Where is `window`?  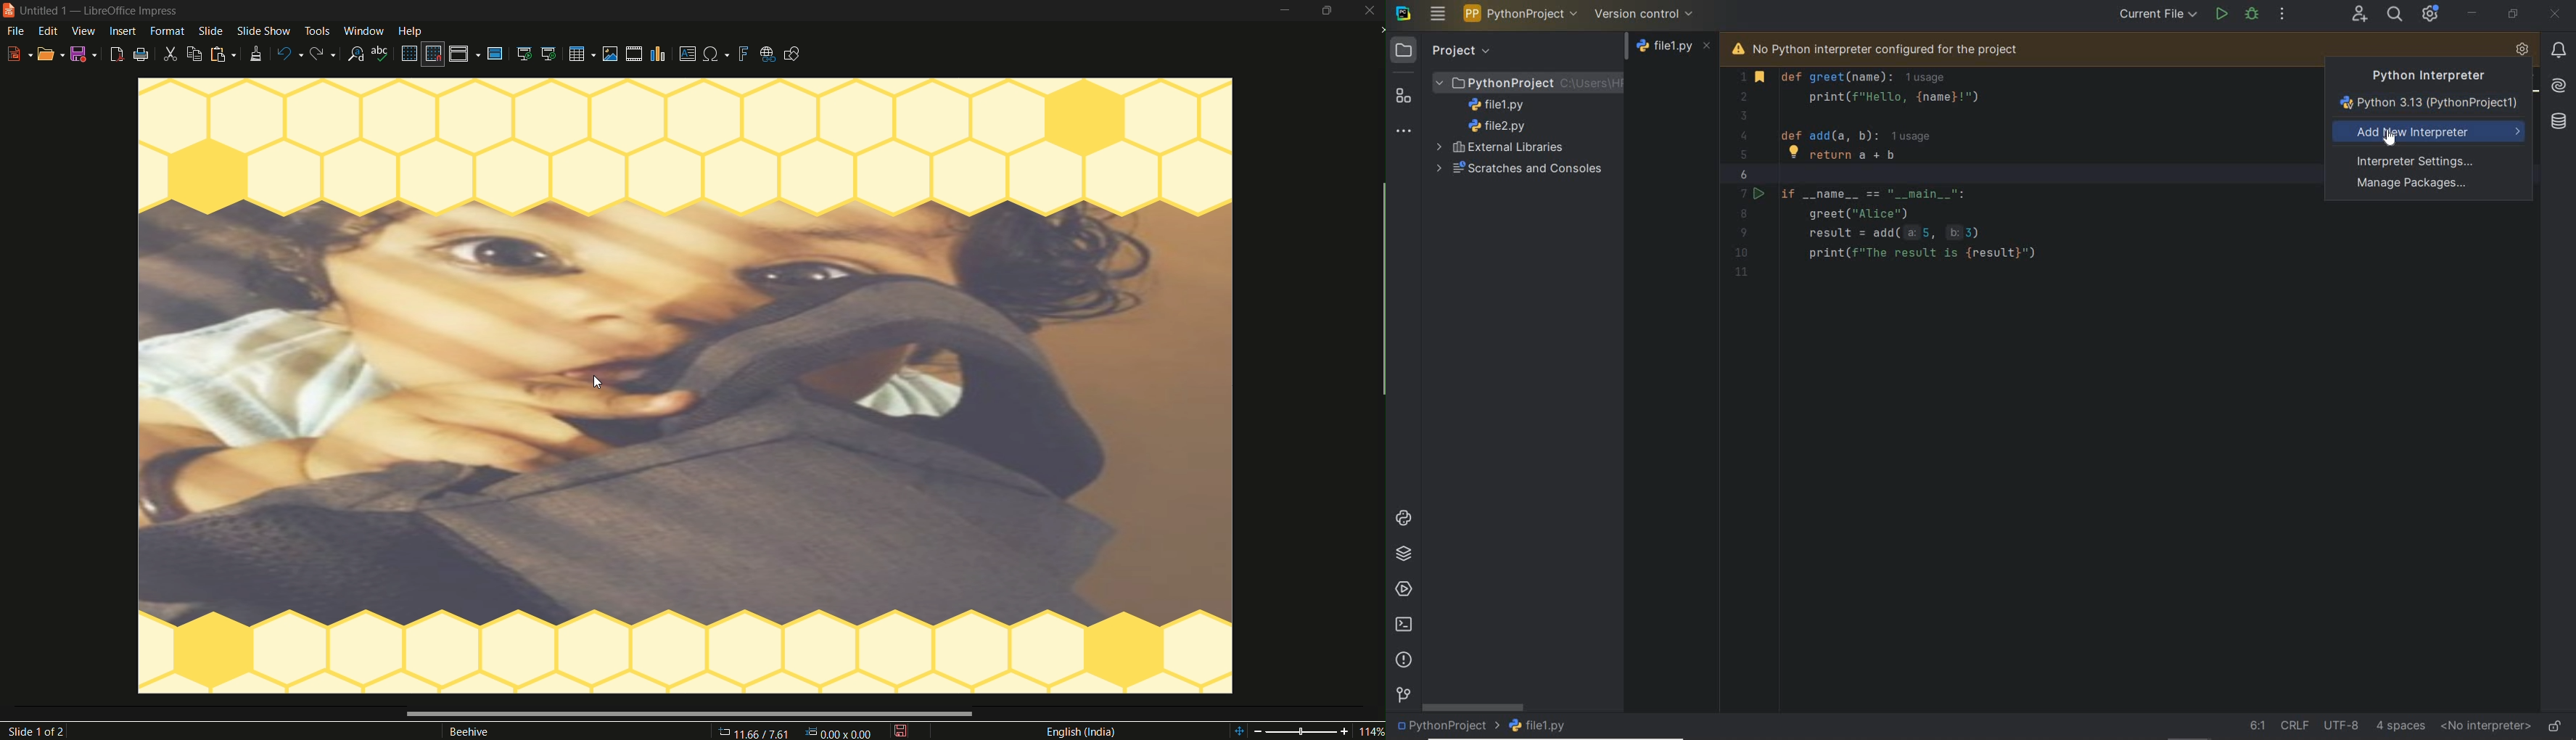
window is located at coordinates (365, 30).